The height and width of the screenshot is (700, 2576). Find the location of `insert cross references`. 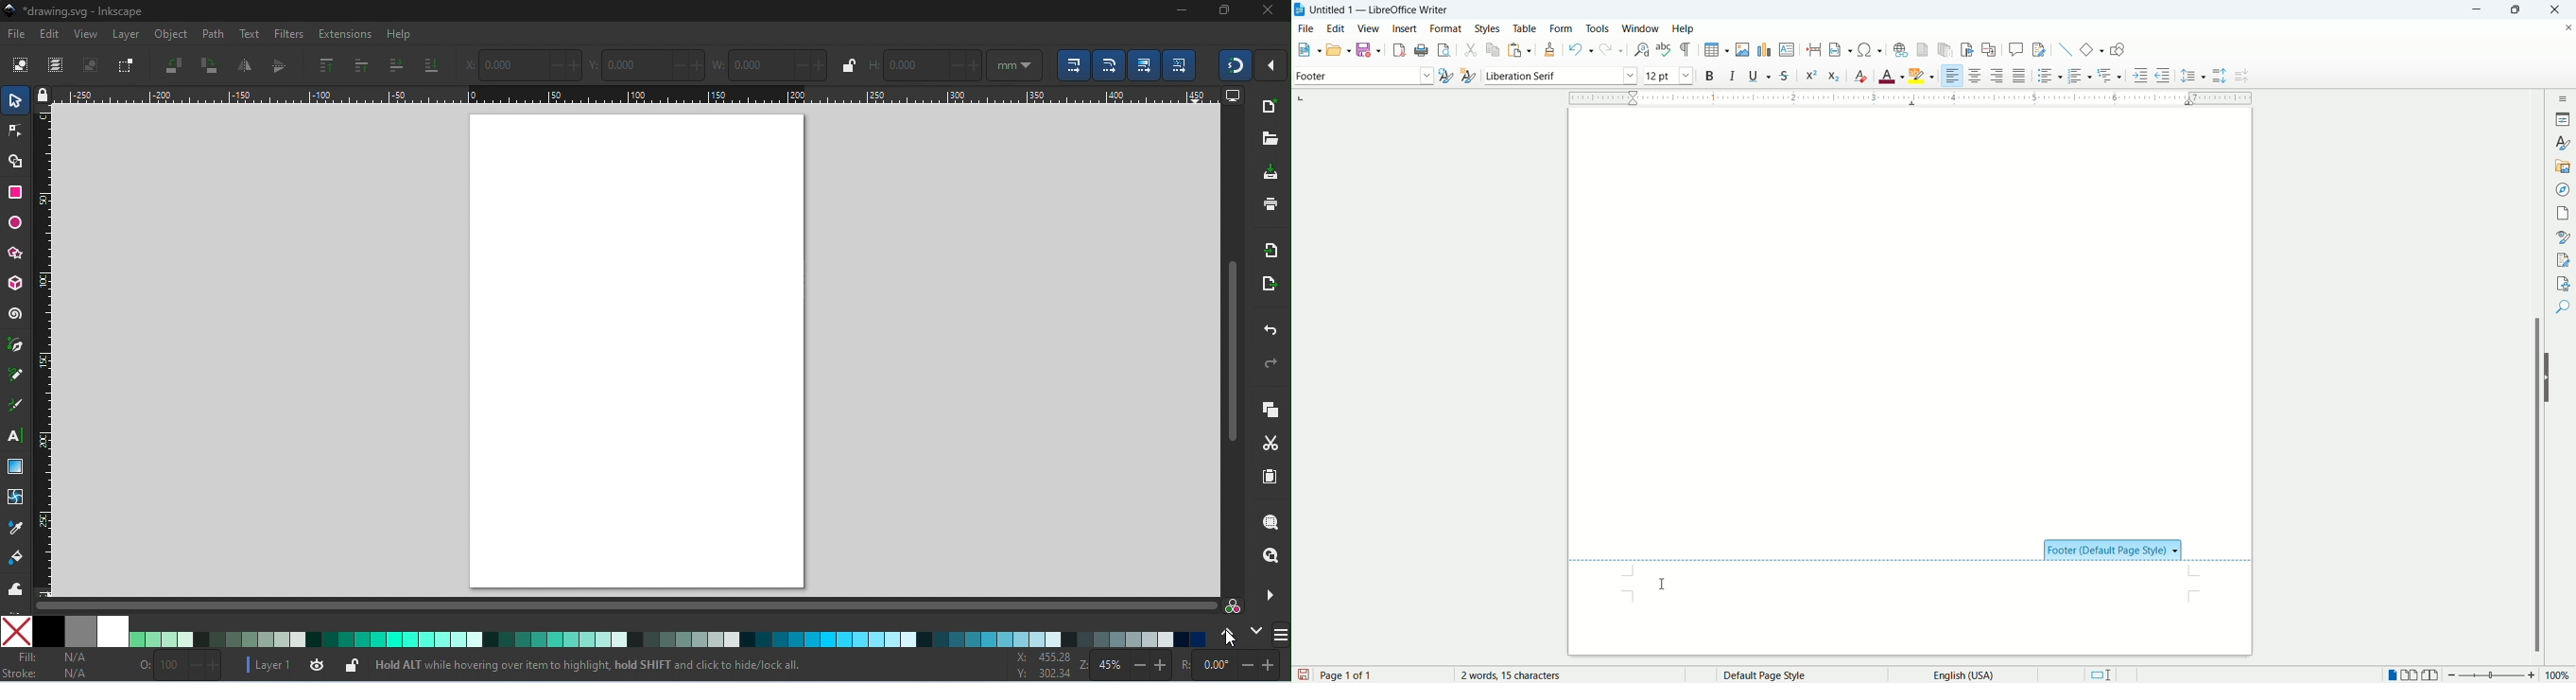

insert cross references is located at coordinates (1989, 50).